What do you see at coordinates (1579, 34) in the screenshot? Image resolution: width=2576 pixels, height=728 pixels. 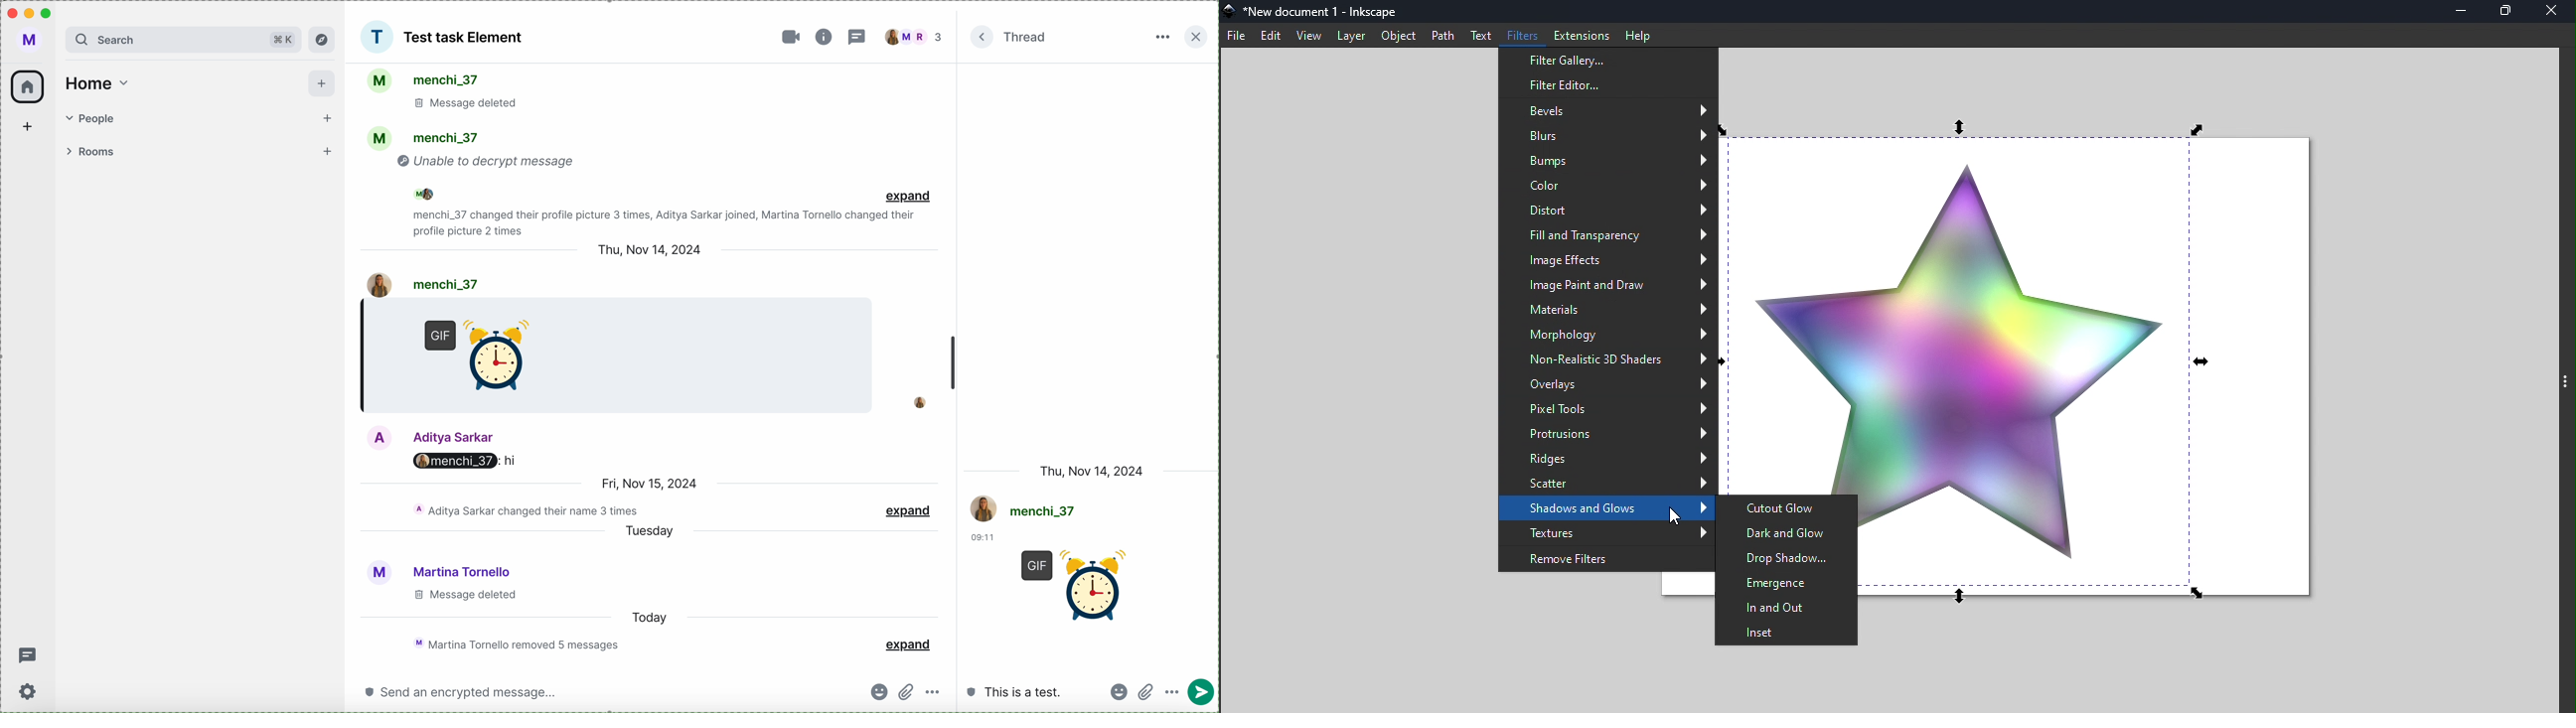 I see `Extensions` at bounding box center [1579, 34].